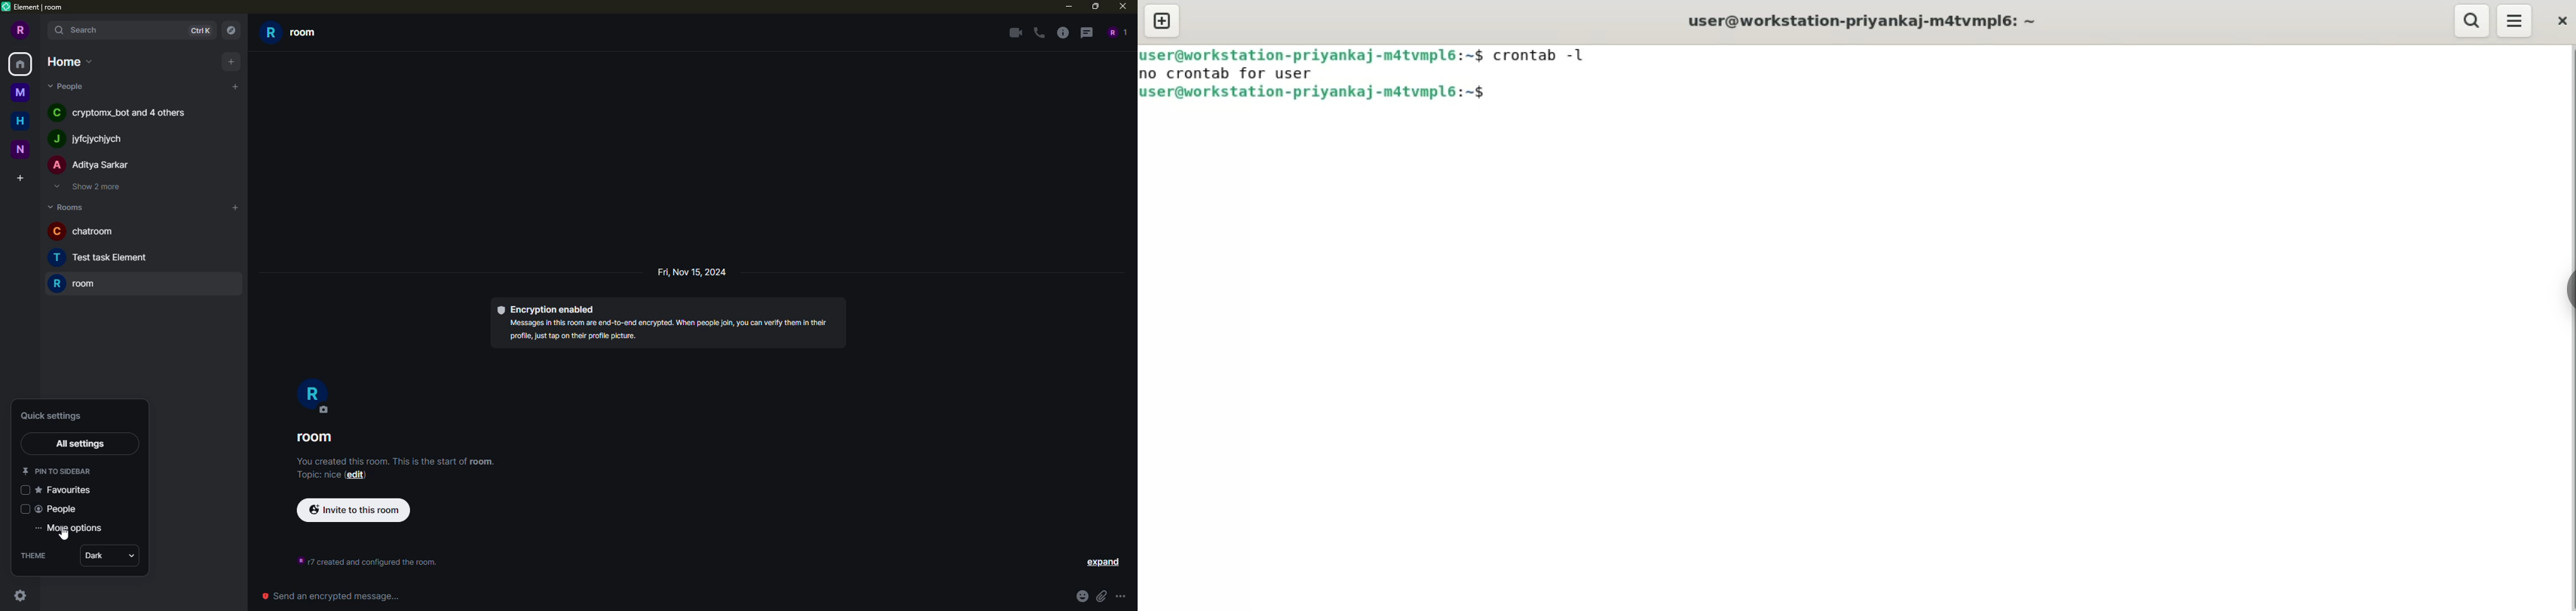 This screenshot has height=616, width=2576. Describe the element at coordinates (68, 87) in the screenshot. I see `people` at that location.